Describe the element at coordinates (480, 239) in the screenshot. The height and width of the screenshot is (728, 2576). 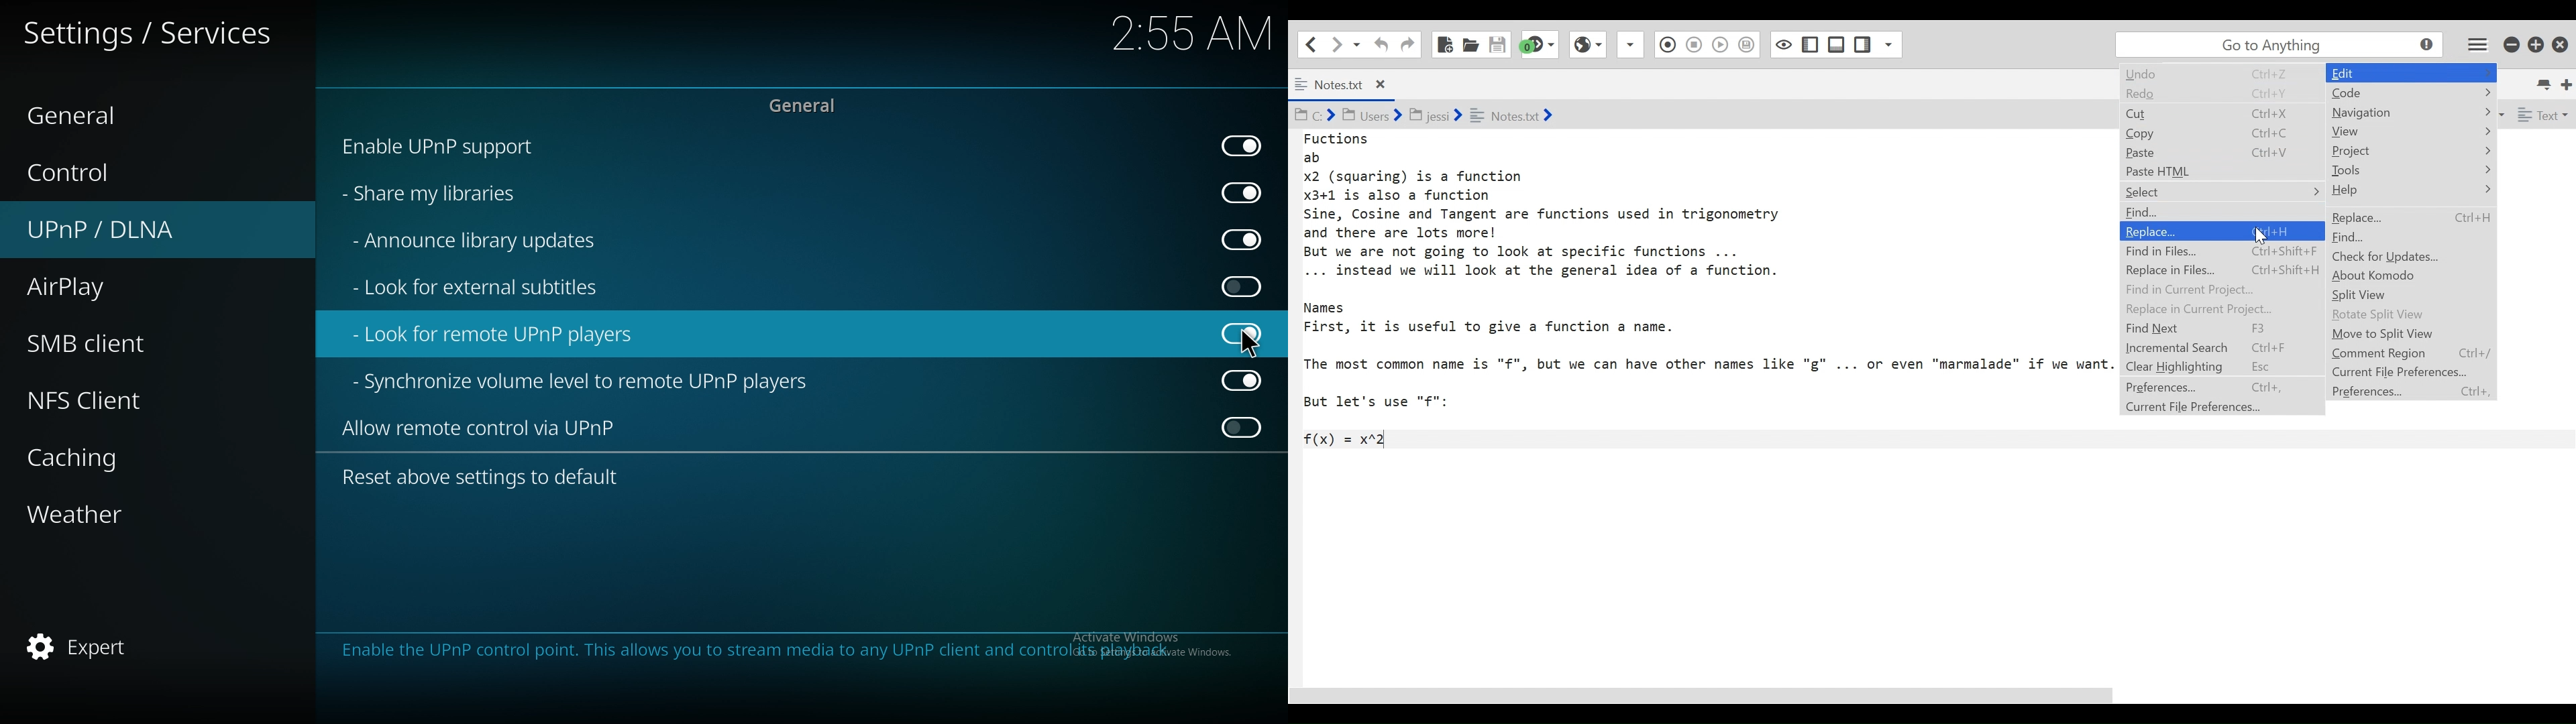
I see `announce library updates` at that location.